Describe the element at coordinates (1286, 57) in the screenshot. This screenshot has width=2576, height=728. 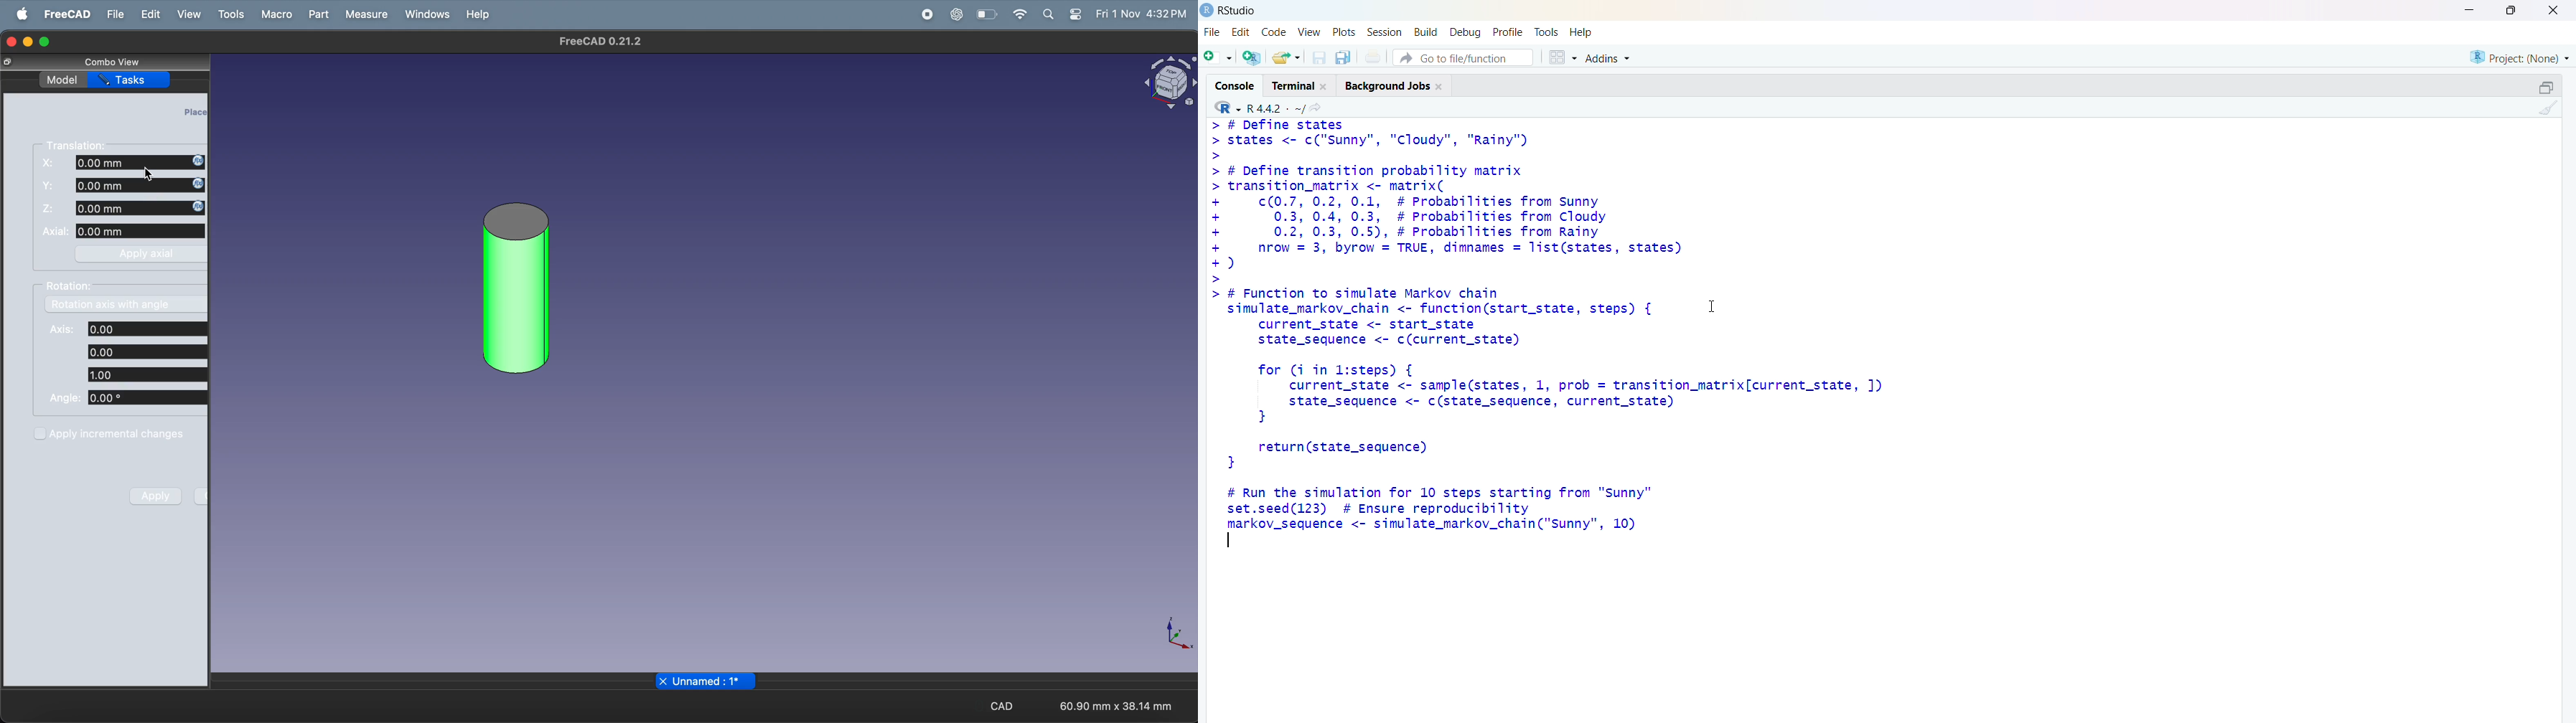
I see `open an existing file` at that location.